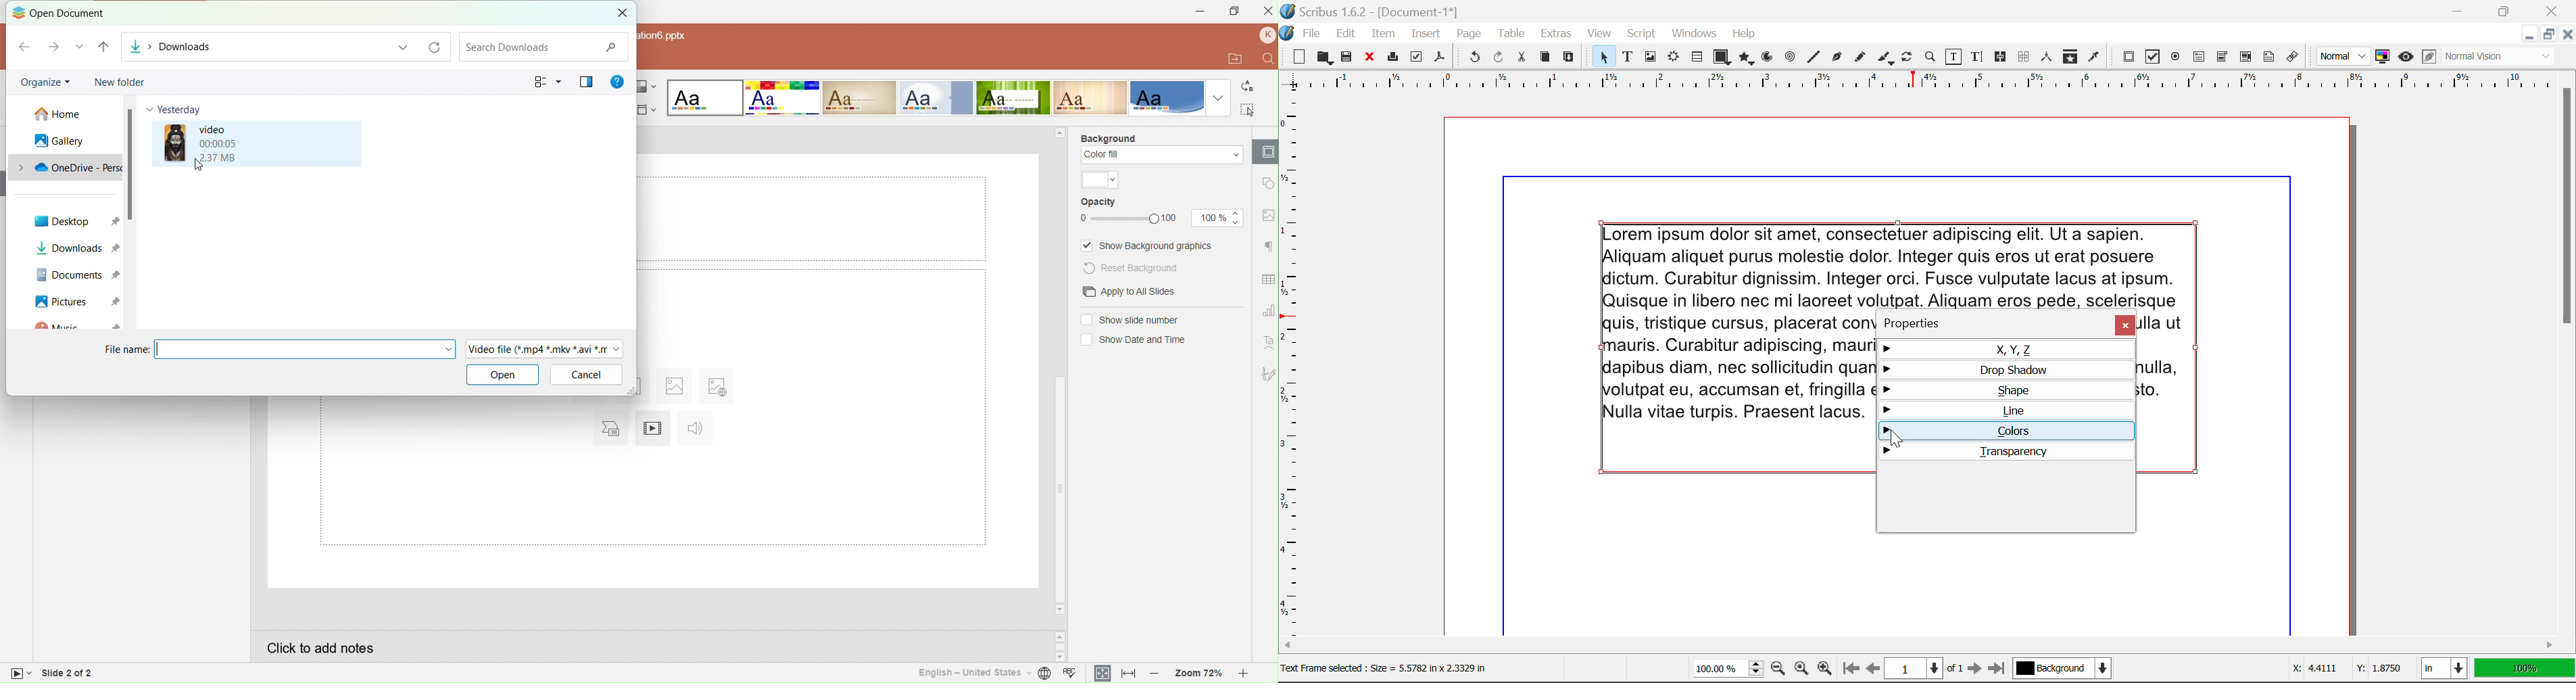 Image resolution: width=2576 pixels, height=700 pixels. Describe the element at coordinates (1825, 670) in the screenshot. I see `Zoom In` at that location.